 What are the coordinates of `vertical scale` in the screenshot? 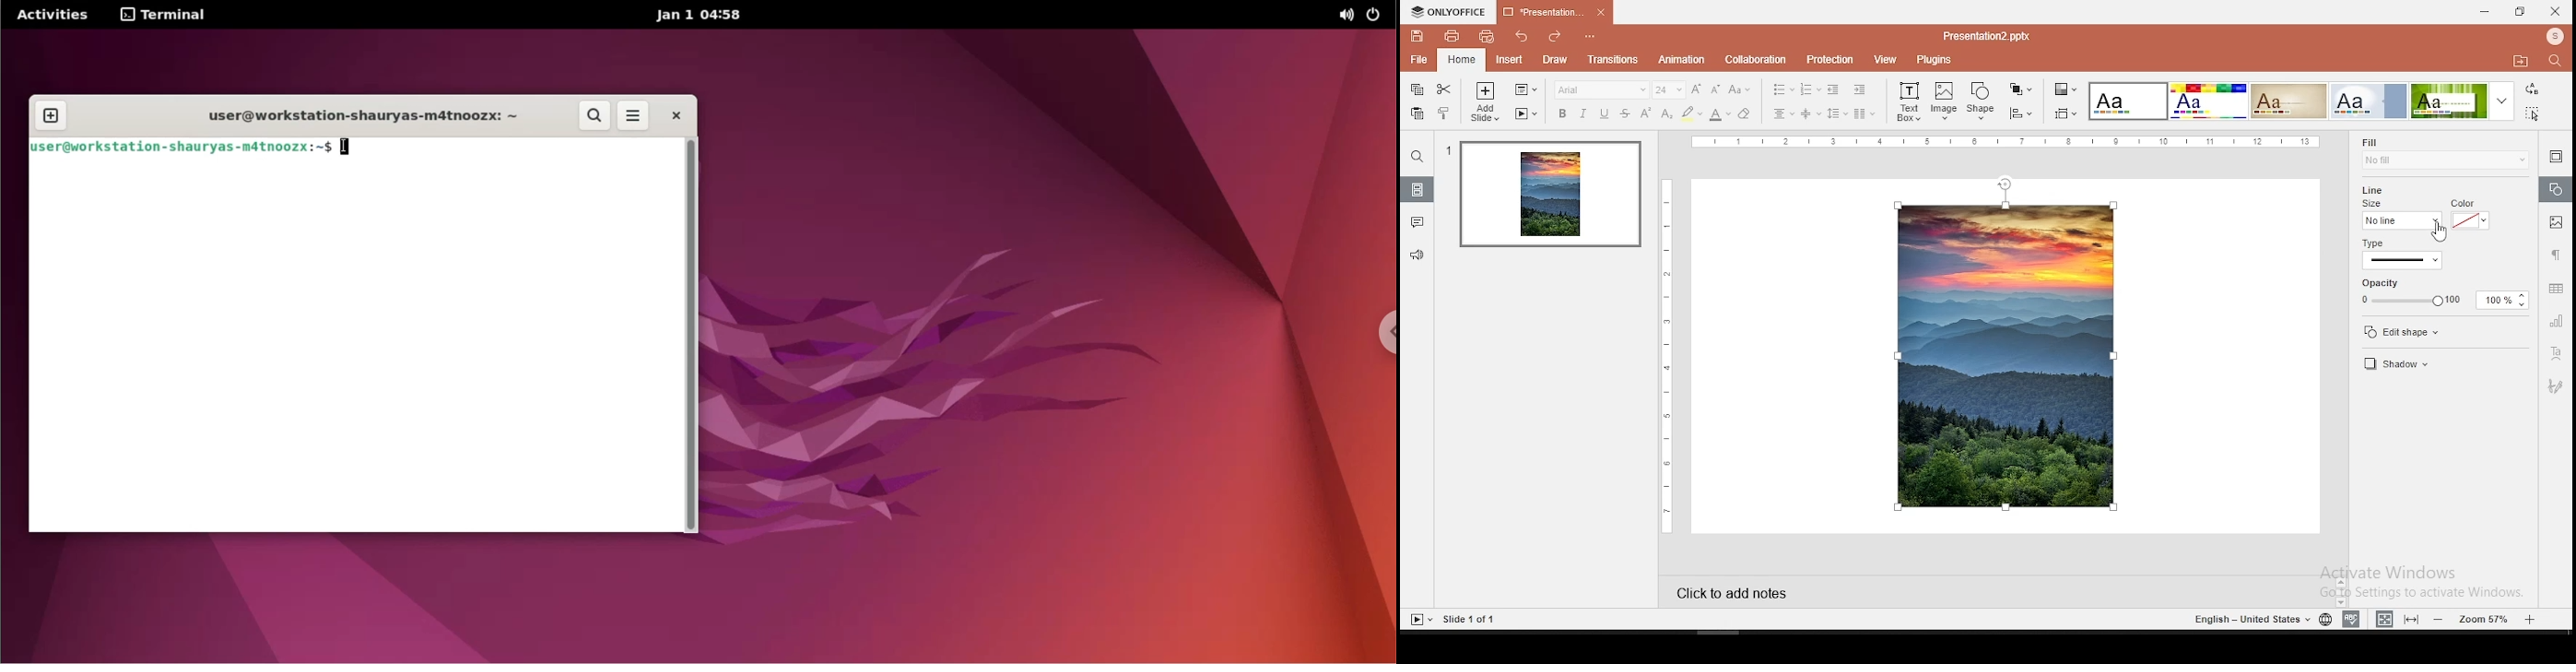 It's located at (1670, 353).